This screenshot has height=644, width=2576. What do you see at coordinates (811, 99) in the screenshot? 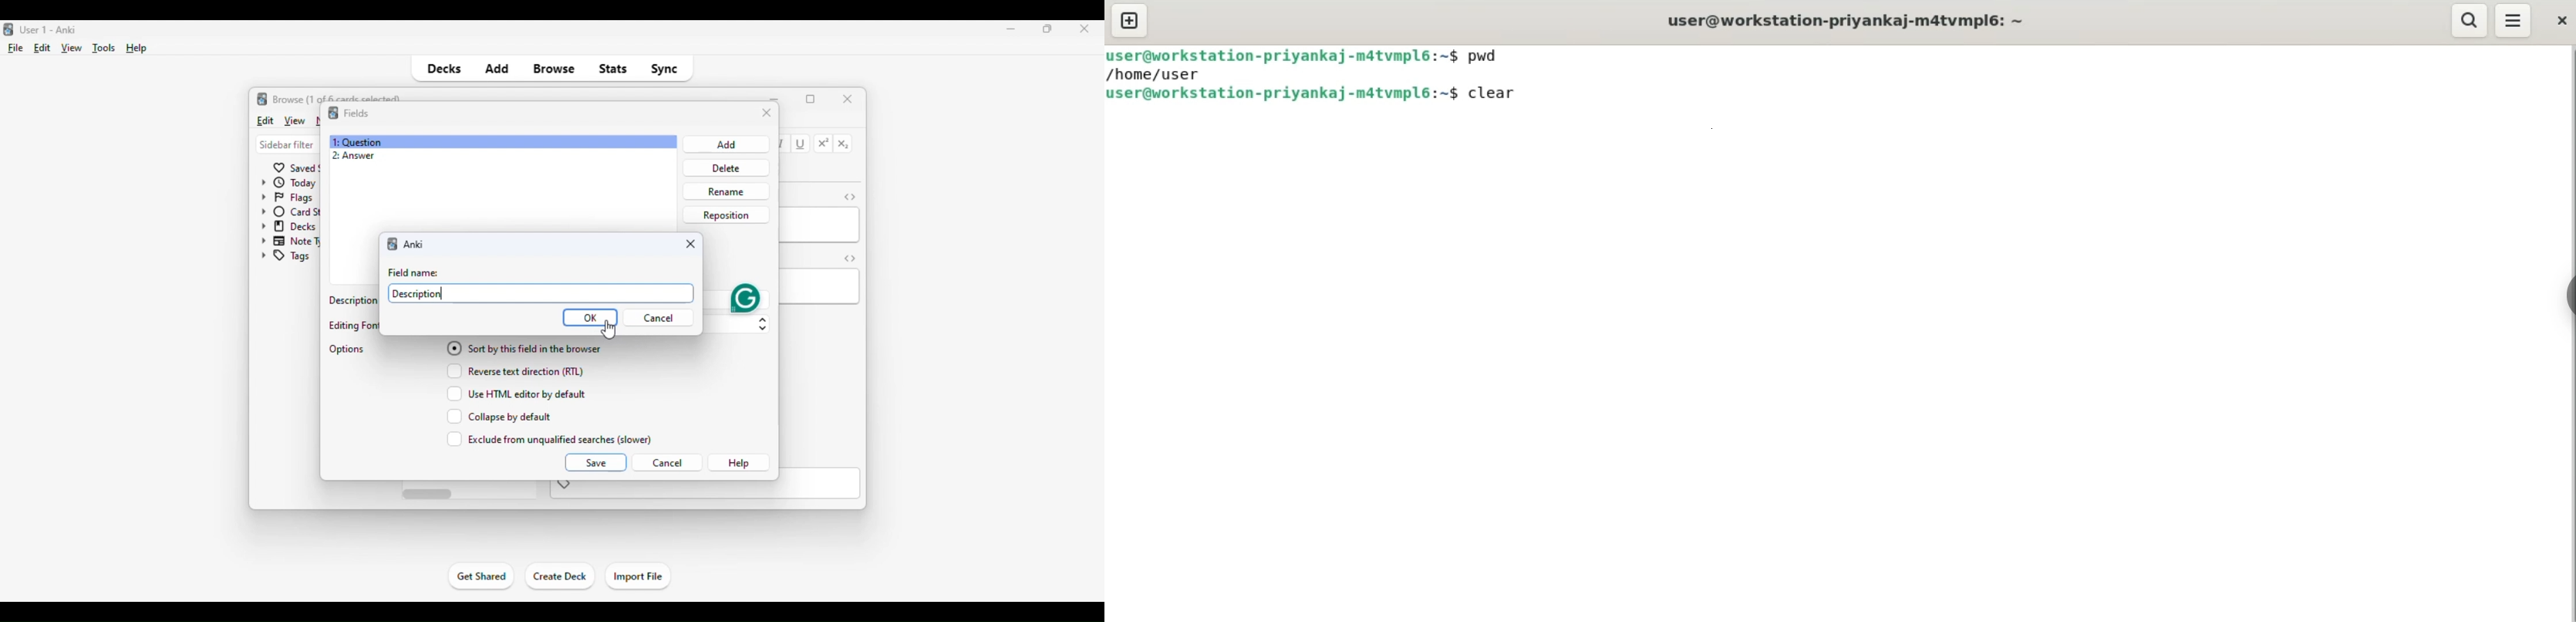
I see `maximize` at bounding box center [811, 99].